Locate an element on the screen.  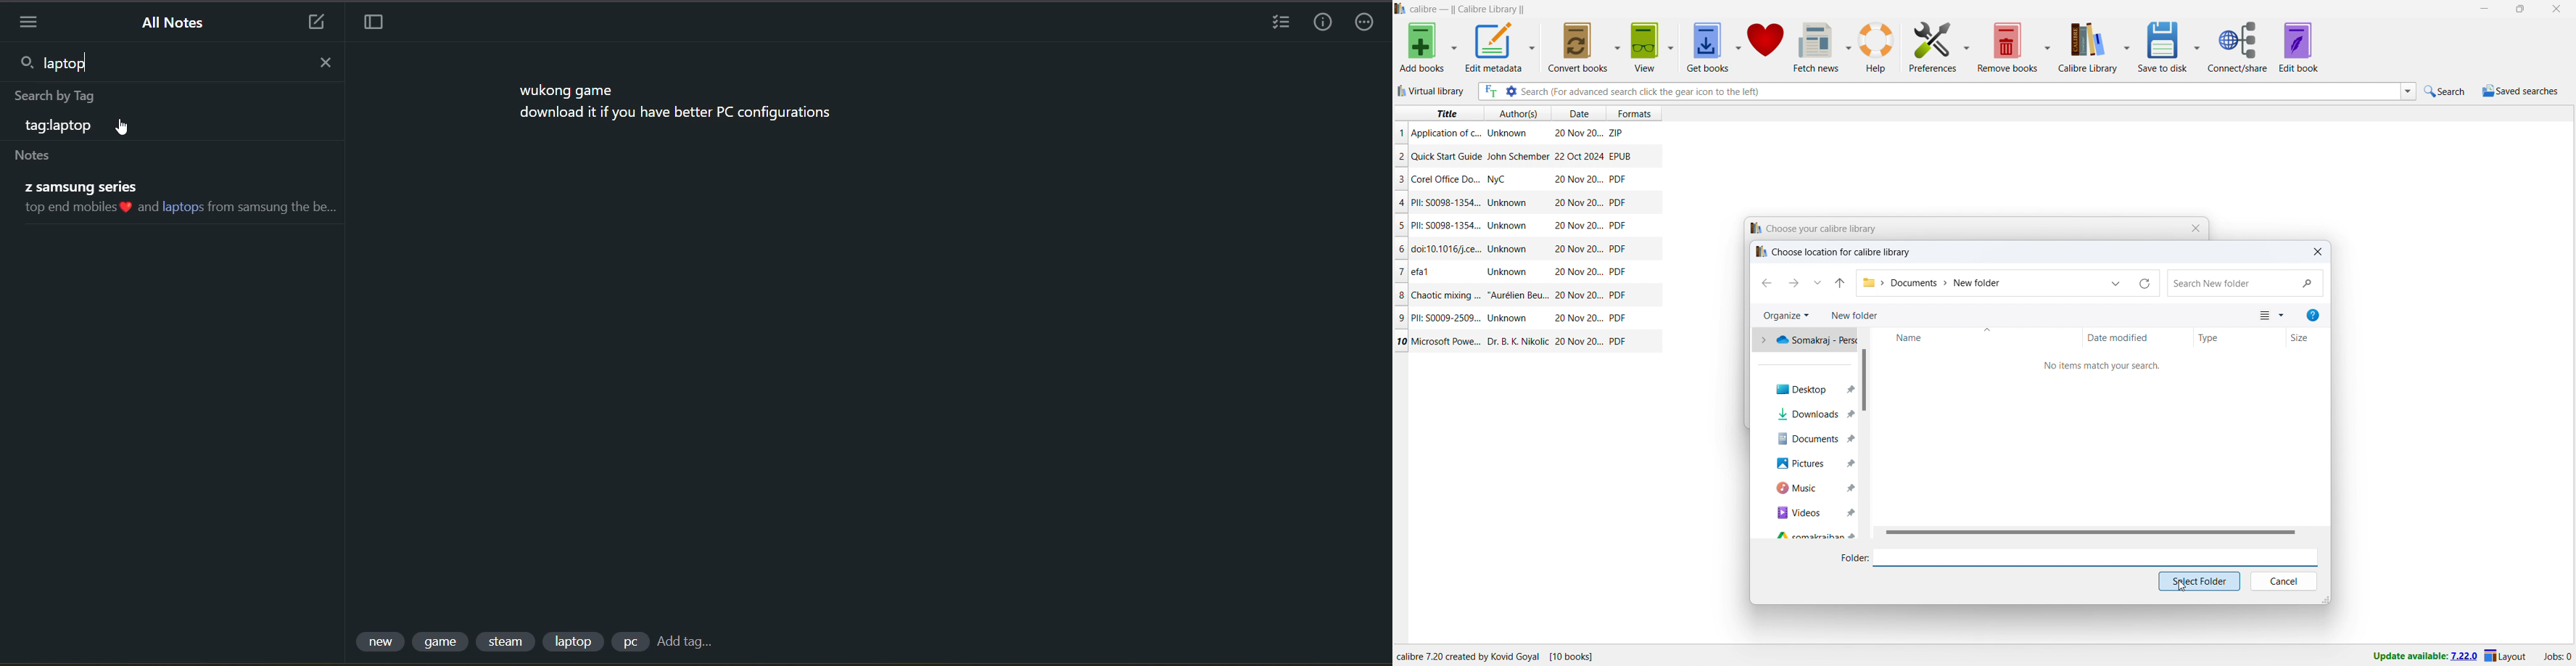
1 is located at coordinates (1401, 133).